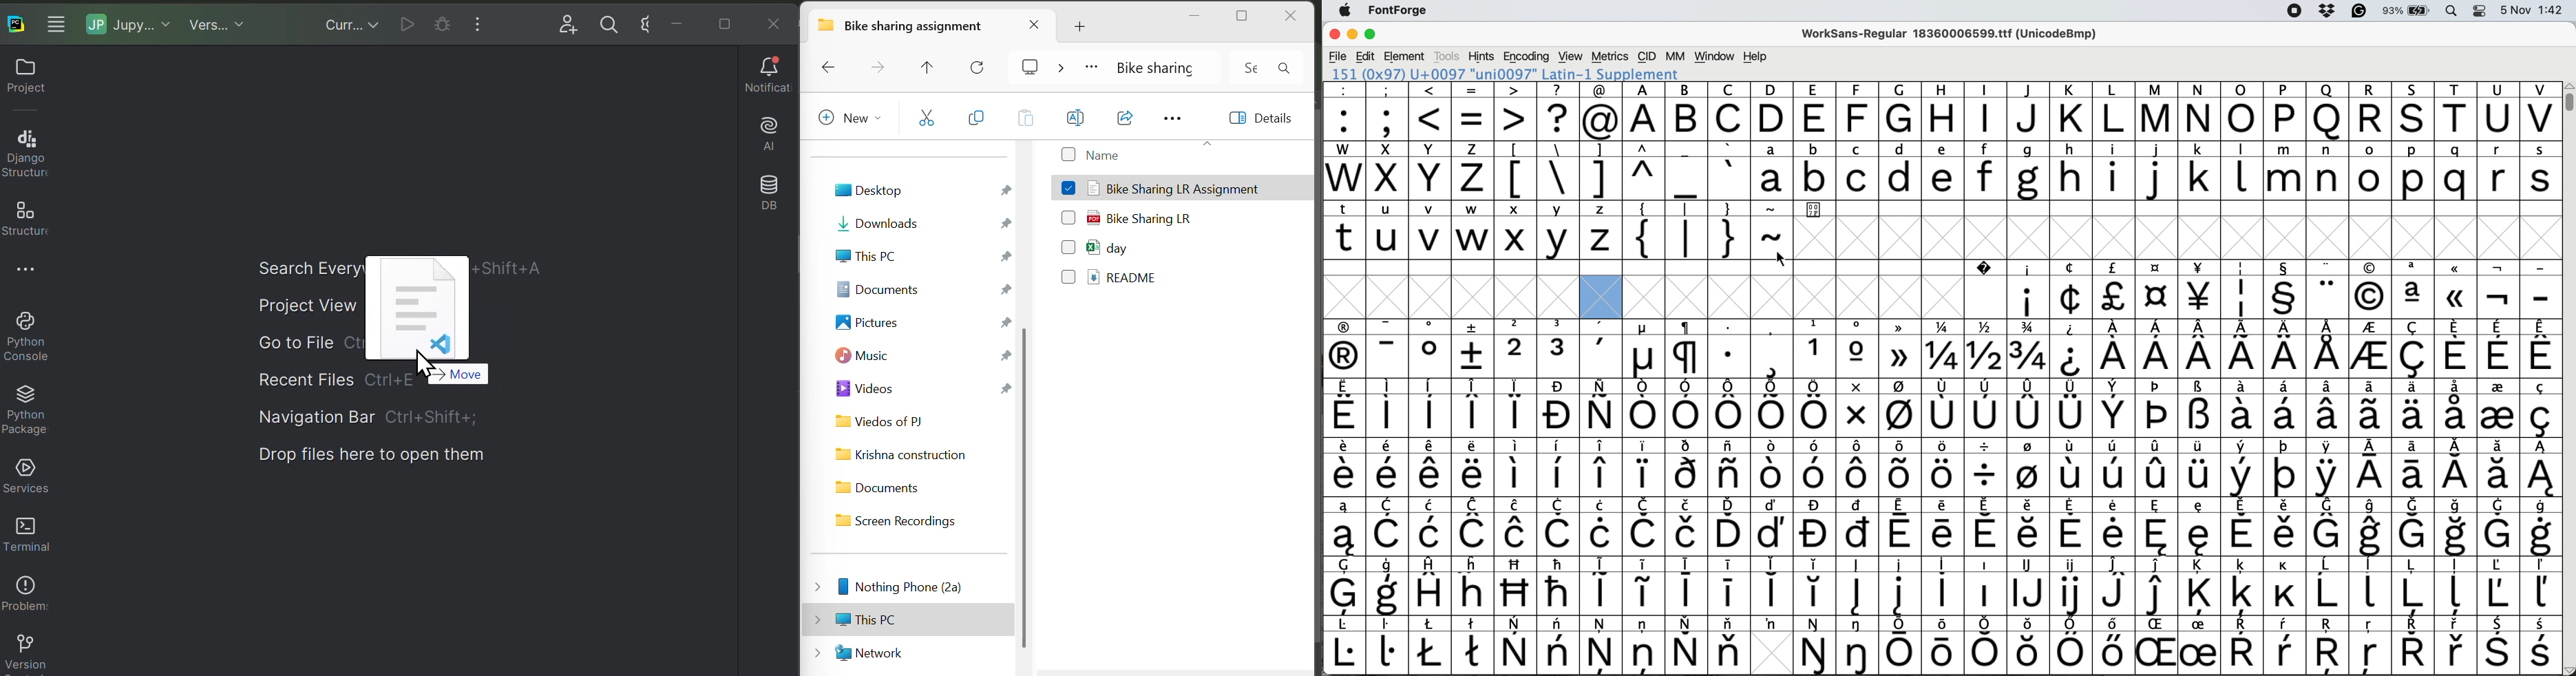 The image size is (2576, 700). I want to click on element, so click(1406, 56).